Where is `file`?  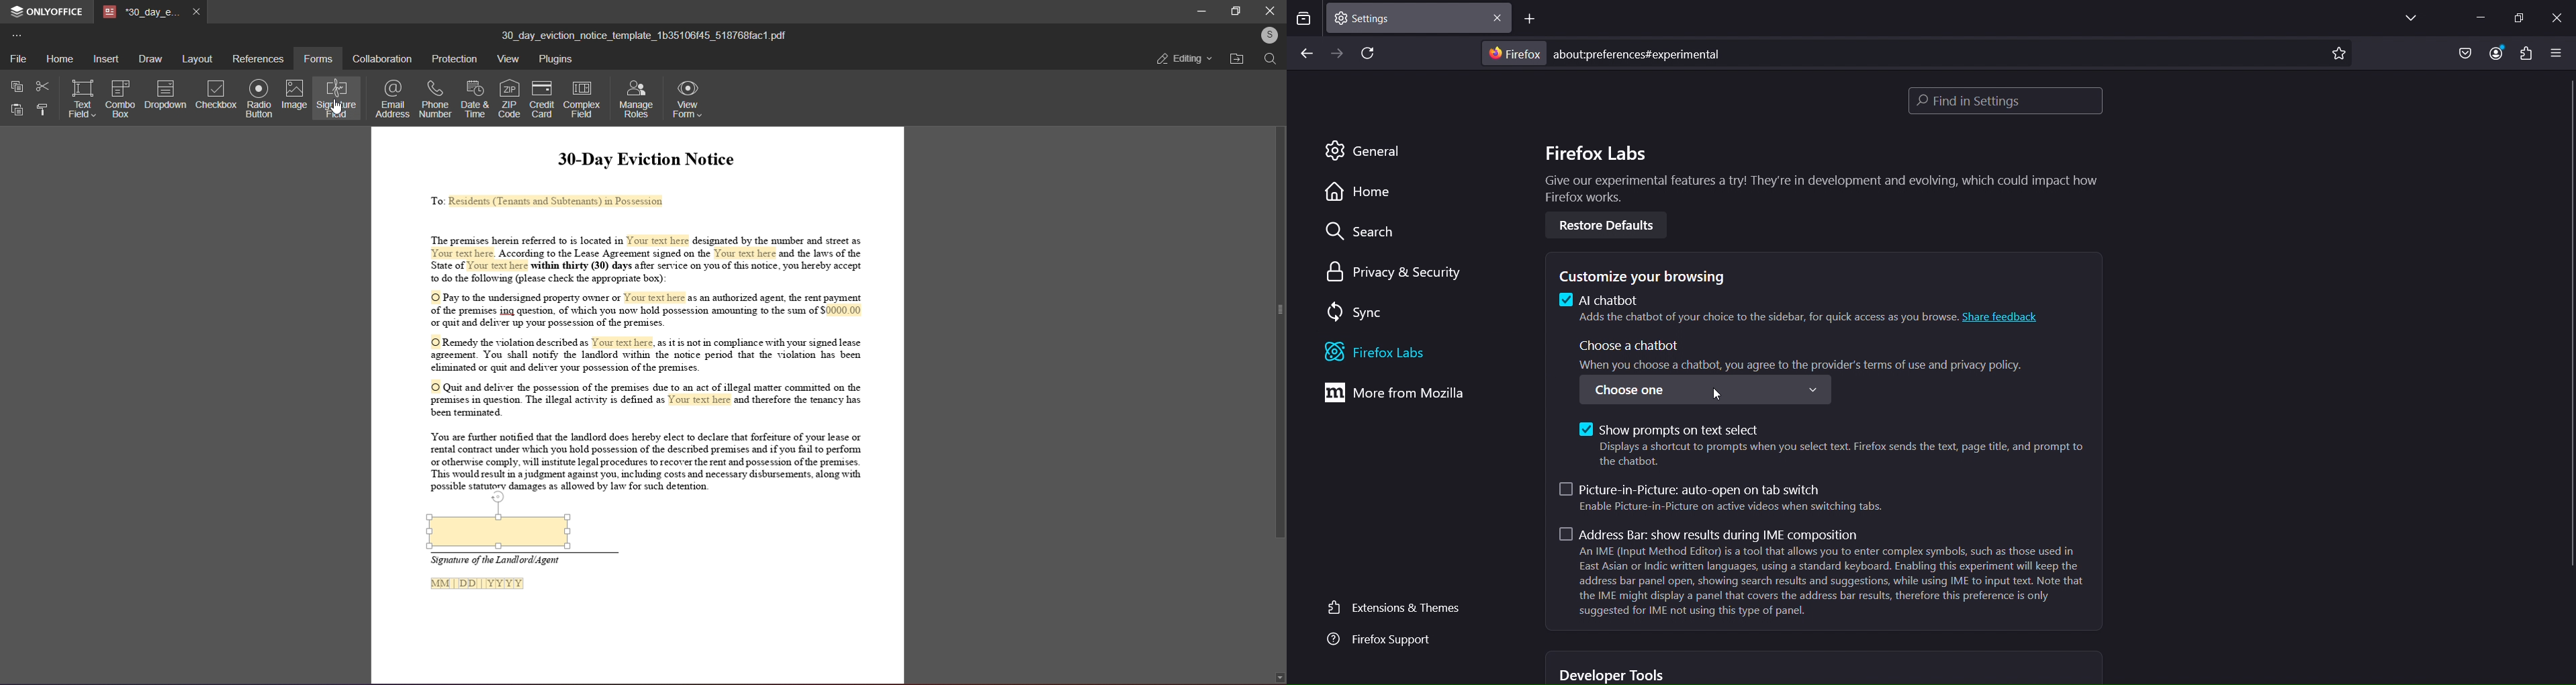
file is located at coordinates (17, 57).